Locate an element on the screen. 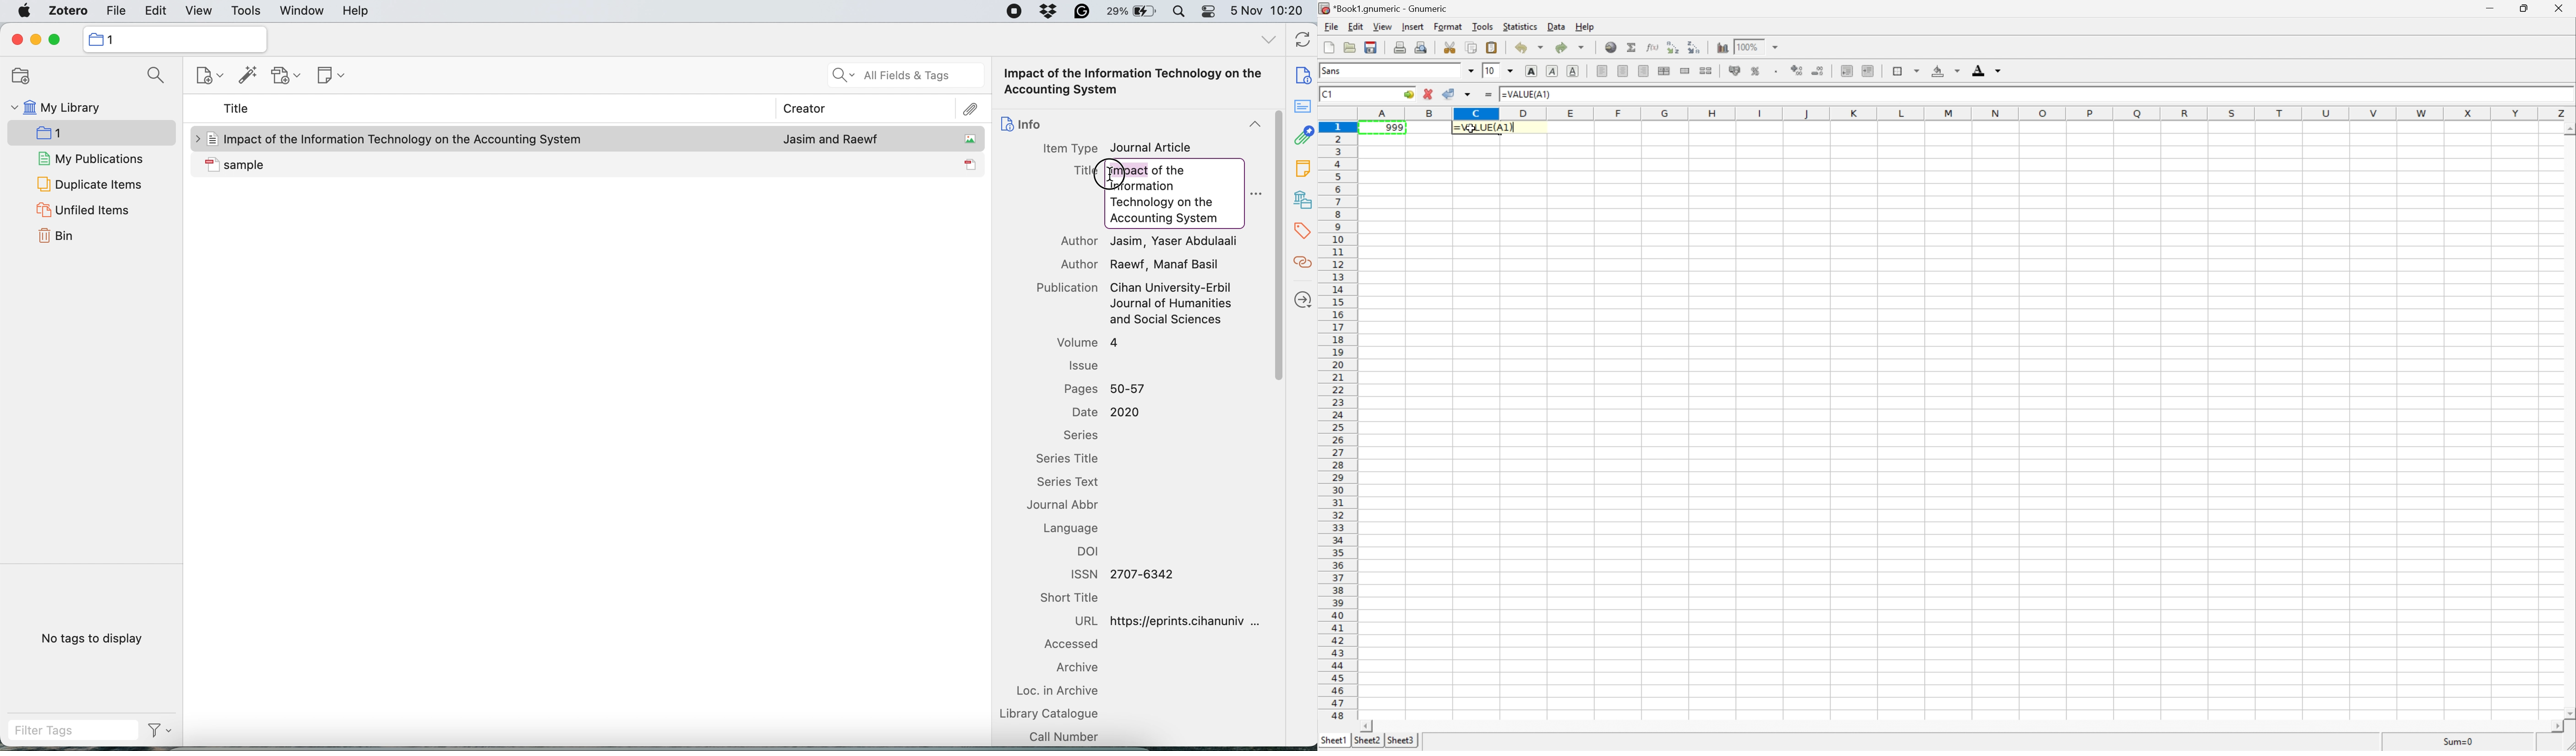 The width and height of the screenshot is (2576, 756). volume 4 is located at coordinates (1090, 342).